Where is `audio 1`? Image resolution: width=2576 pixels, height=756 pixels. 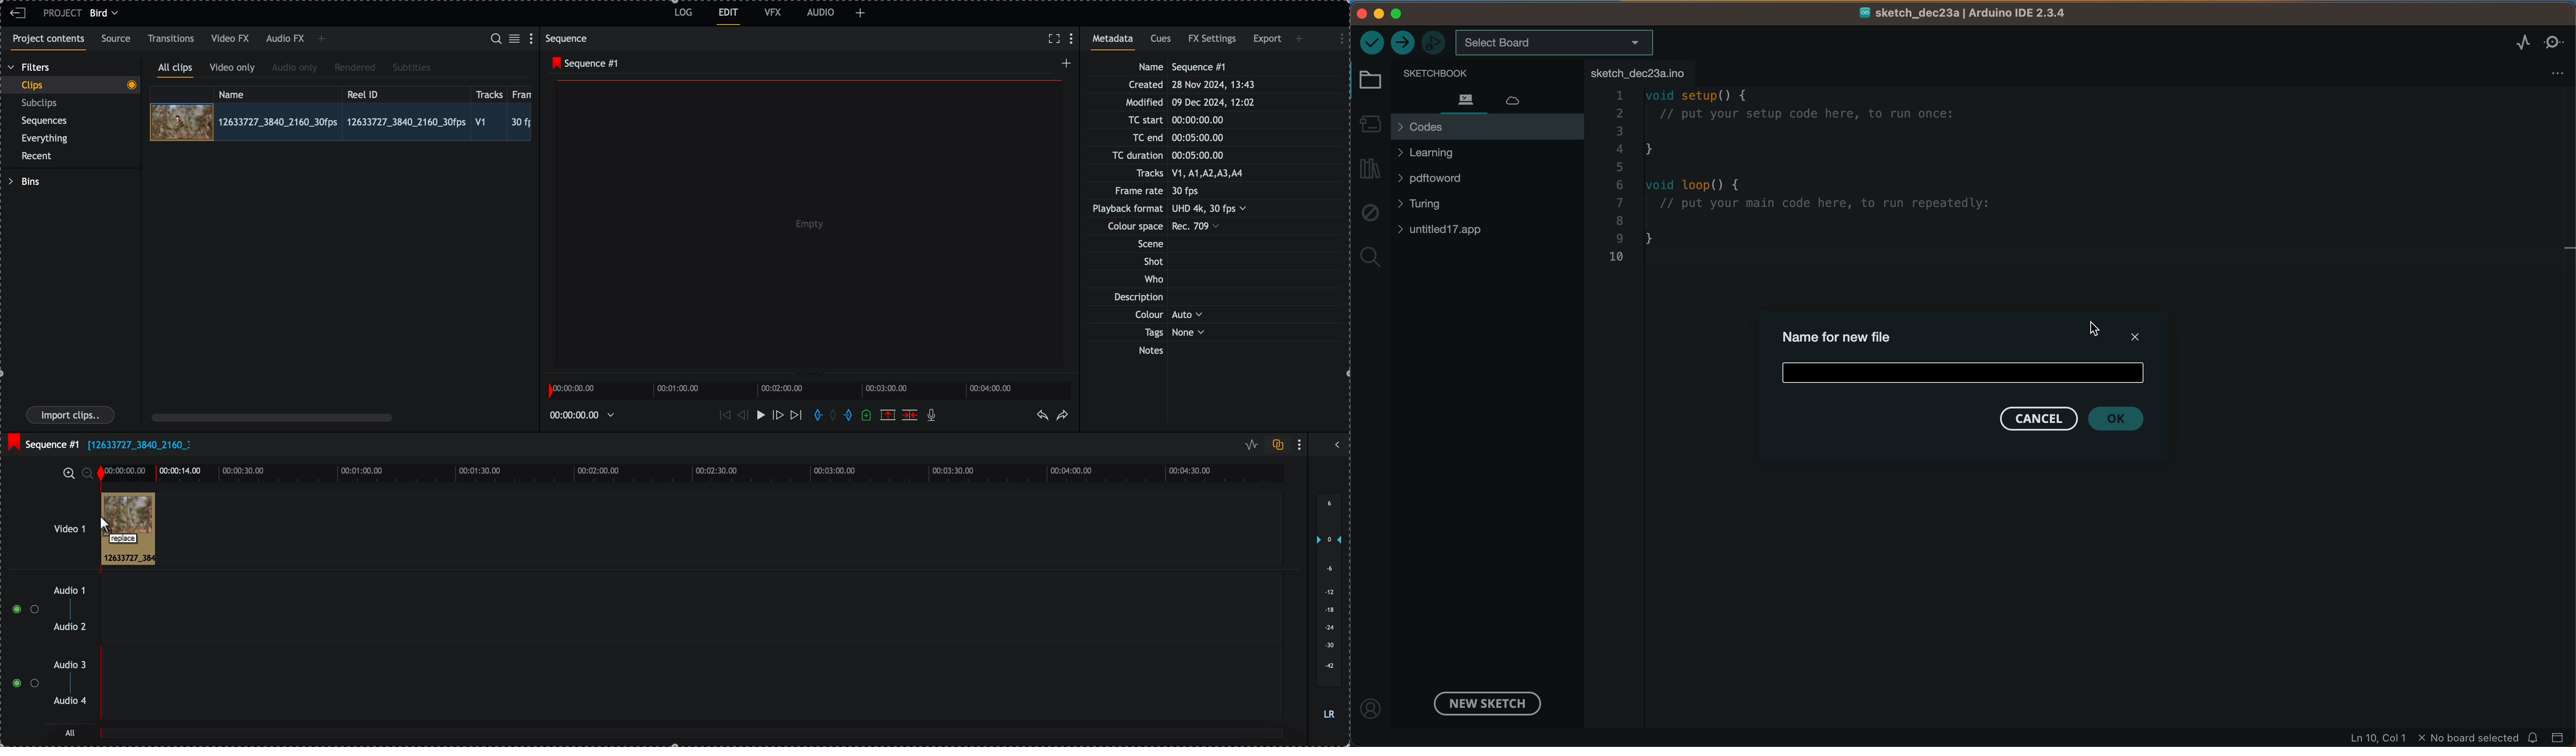
audio 1 is located at coordinates (66, 591).